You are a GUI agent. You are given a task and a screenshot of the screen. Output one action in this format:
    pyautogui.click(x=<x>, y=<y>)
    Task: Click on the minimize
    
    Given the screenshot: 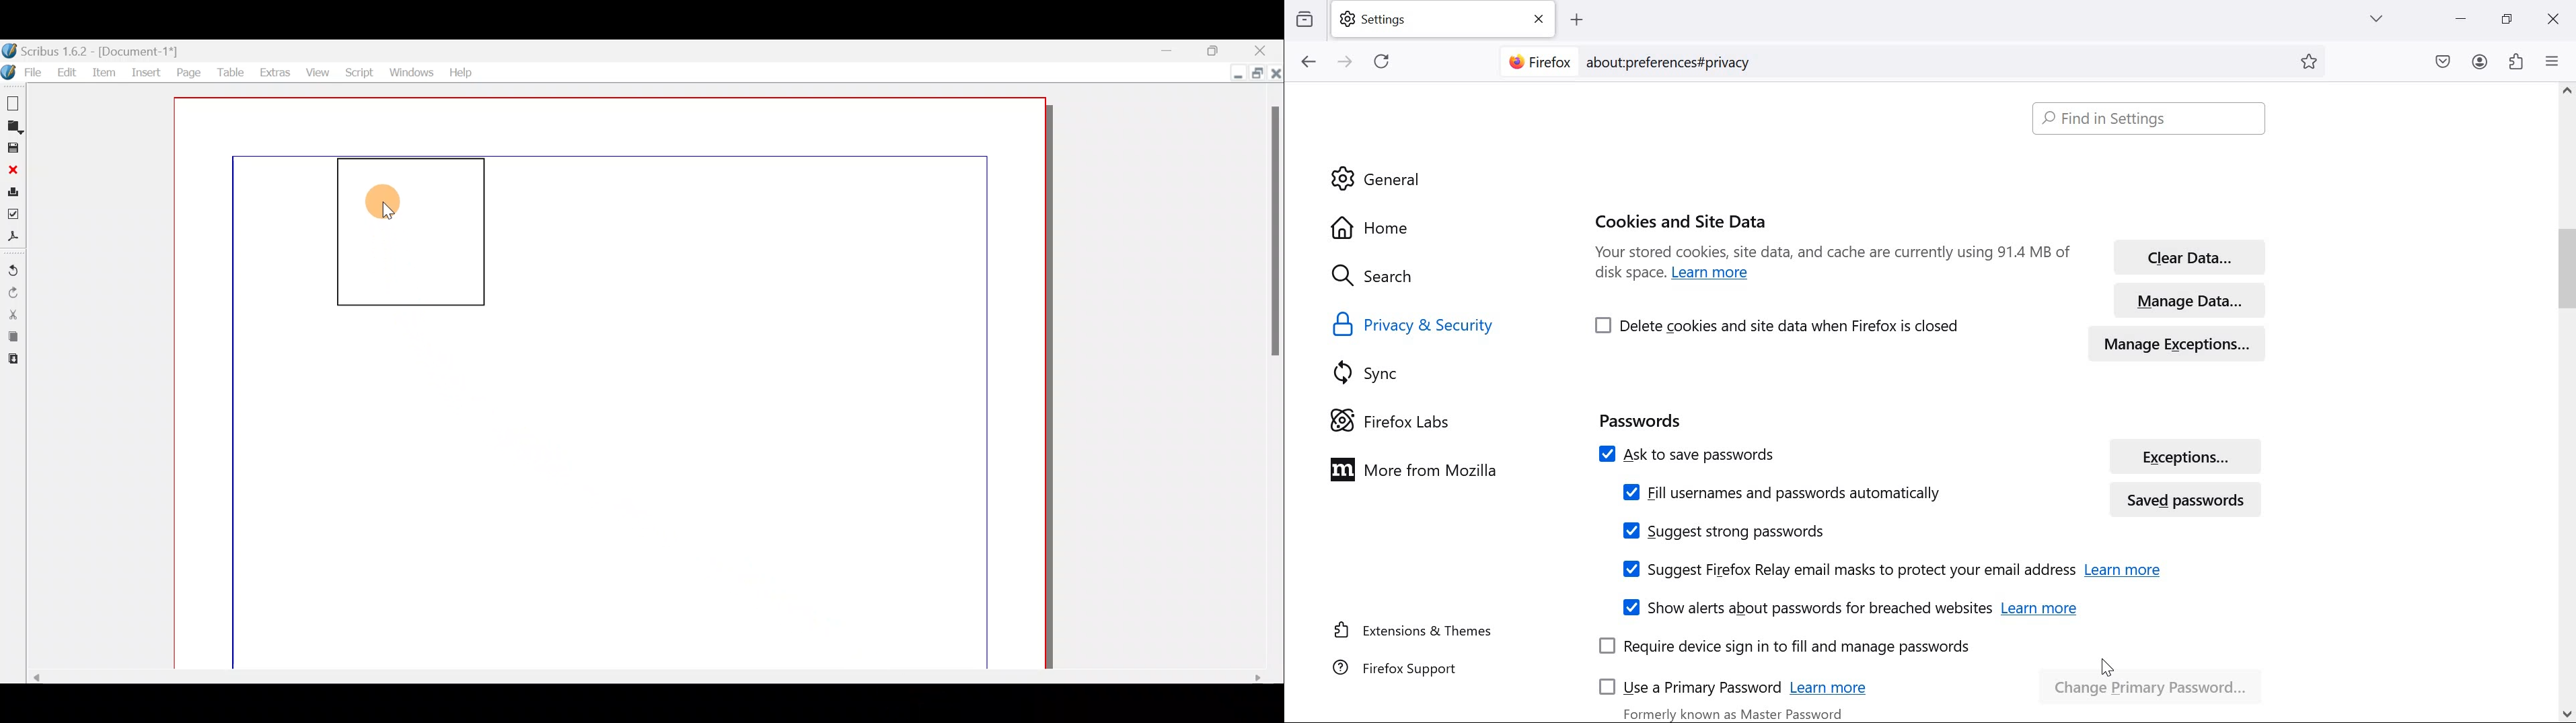 What is the action you would take?
    pyautogui.click(x=2462, y=19)
    